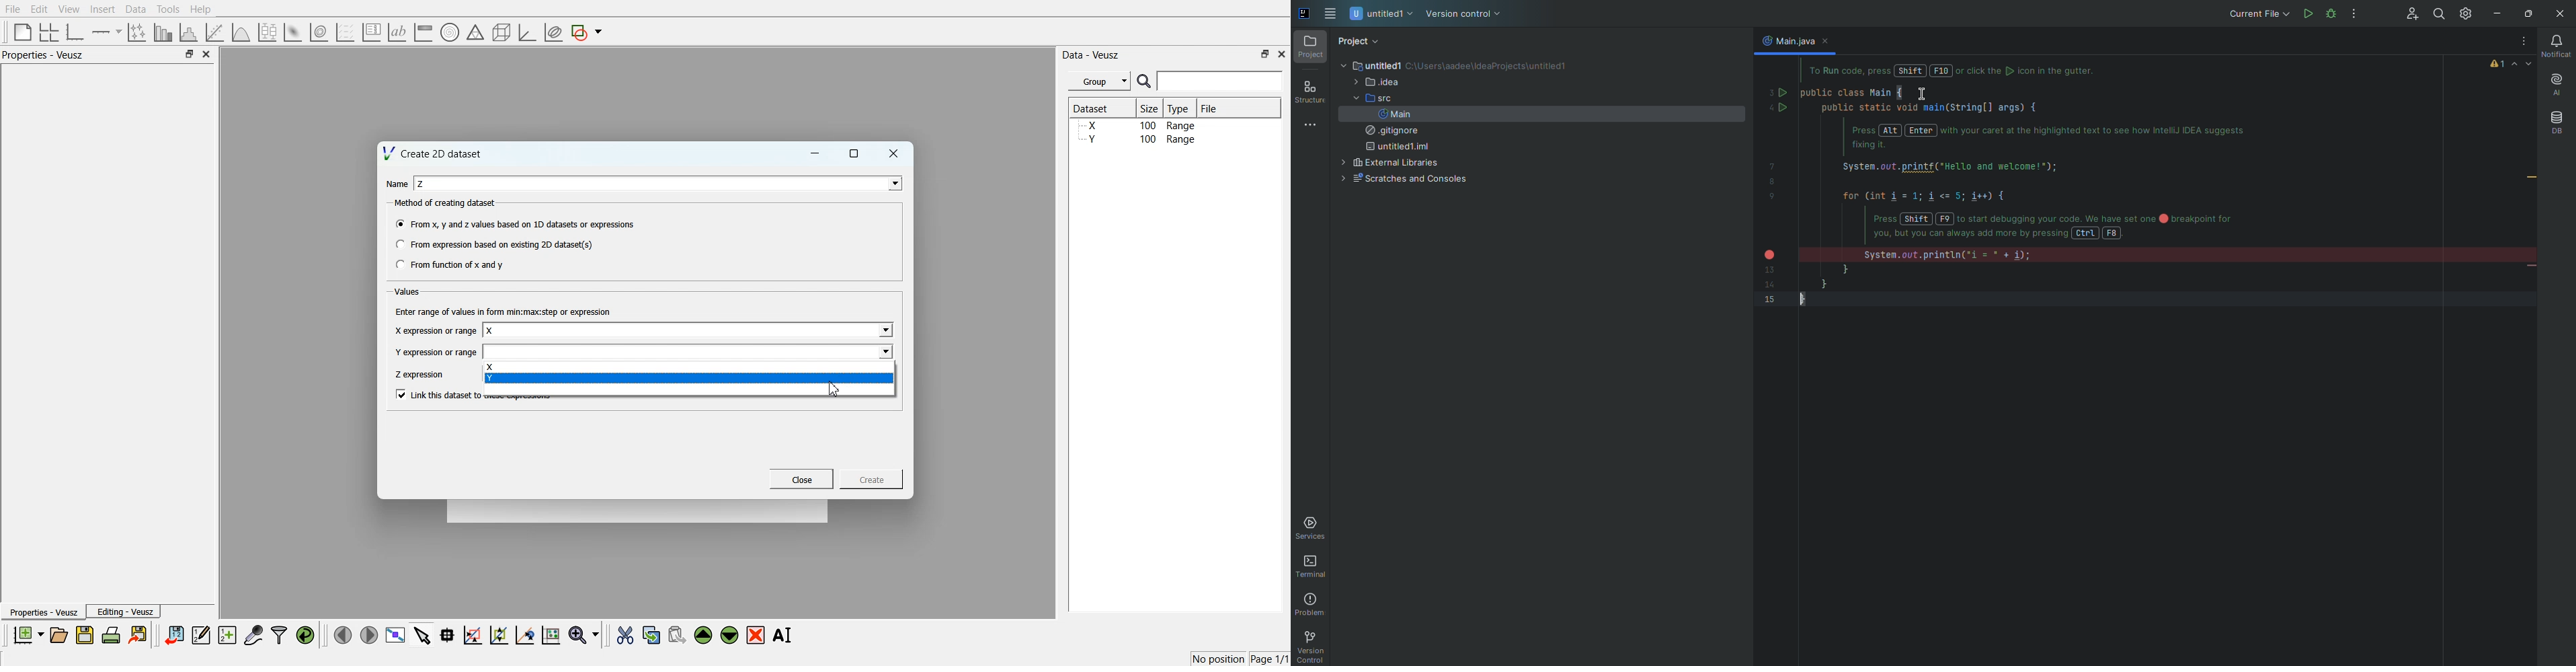  I want to click on Draw a rectangle to zoom graph axes, so click(472, 635).